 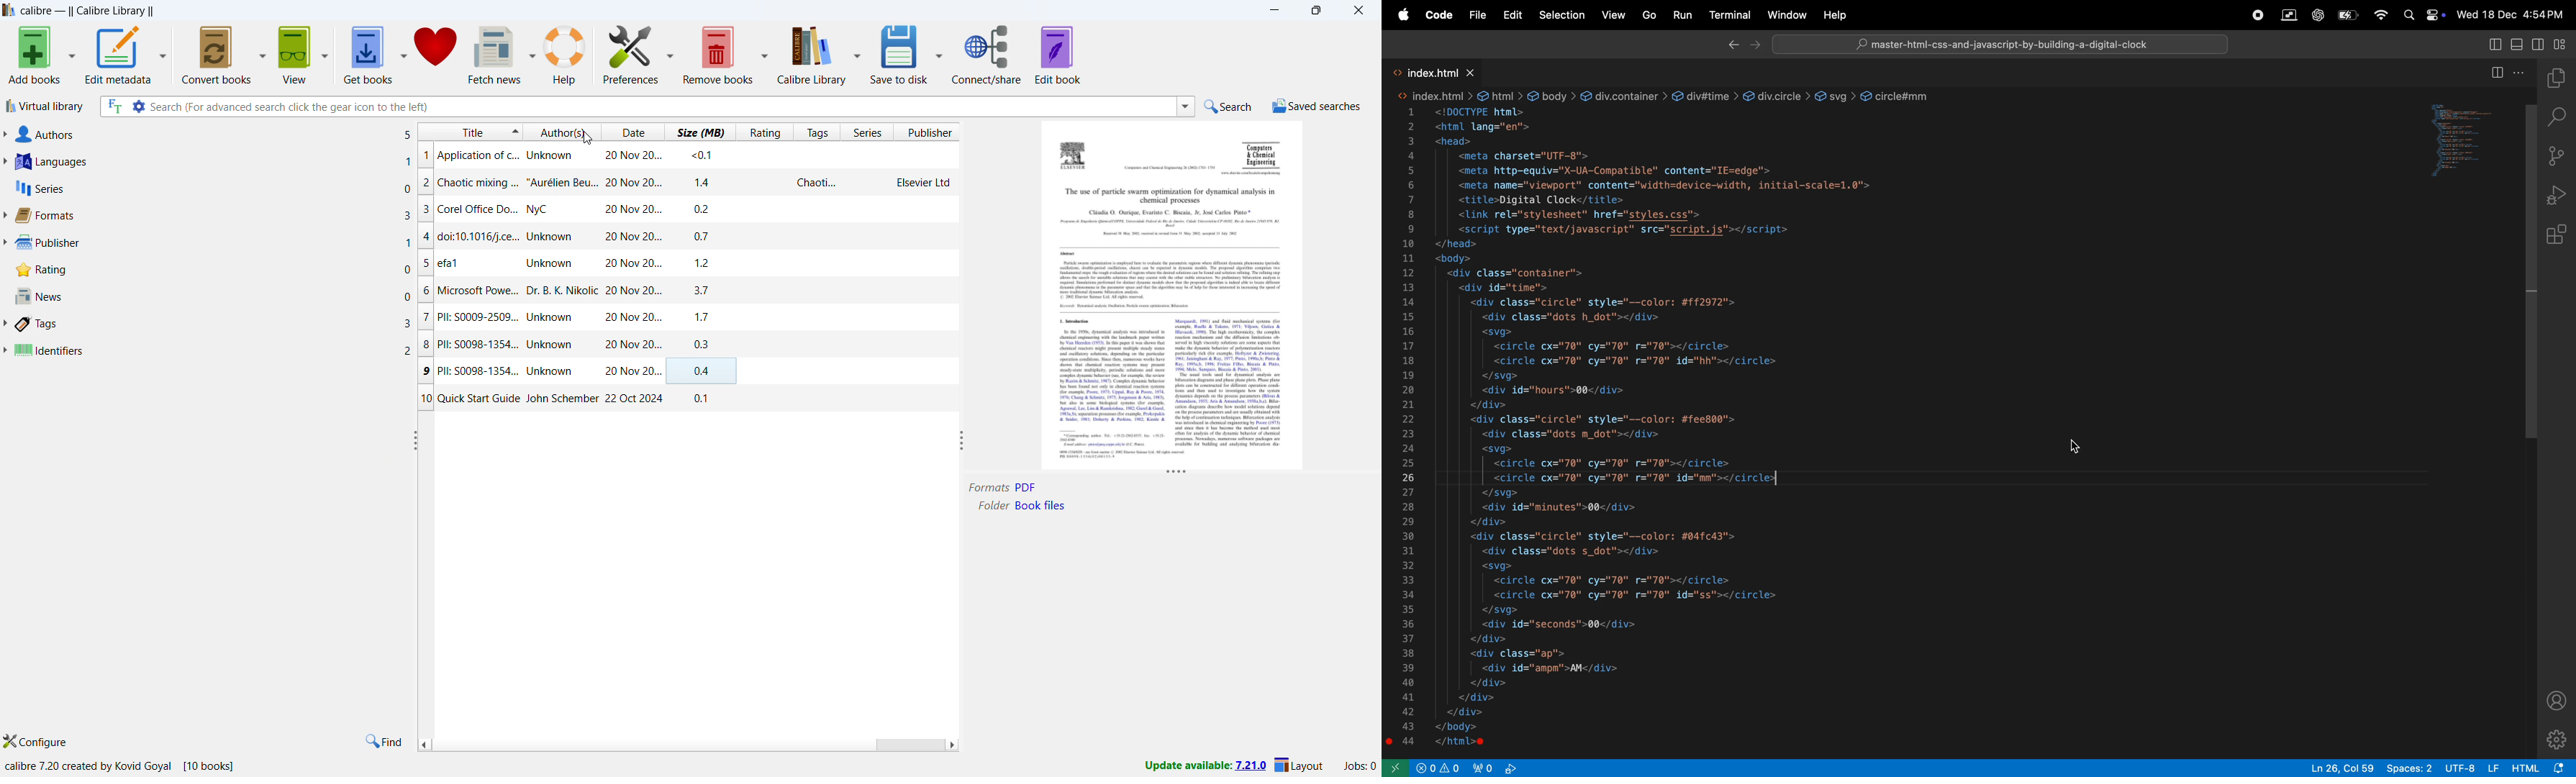 What do you see at coordinates (1071, 322) in the screenshot?
I see `` at bounding box center [1071, 322].